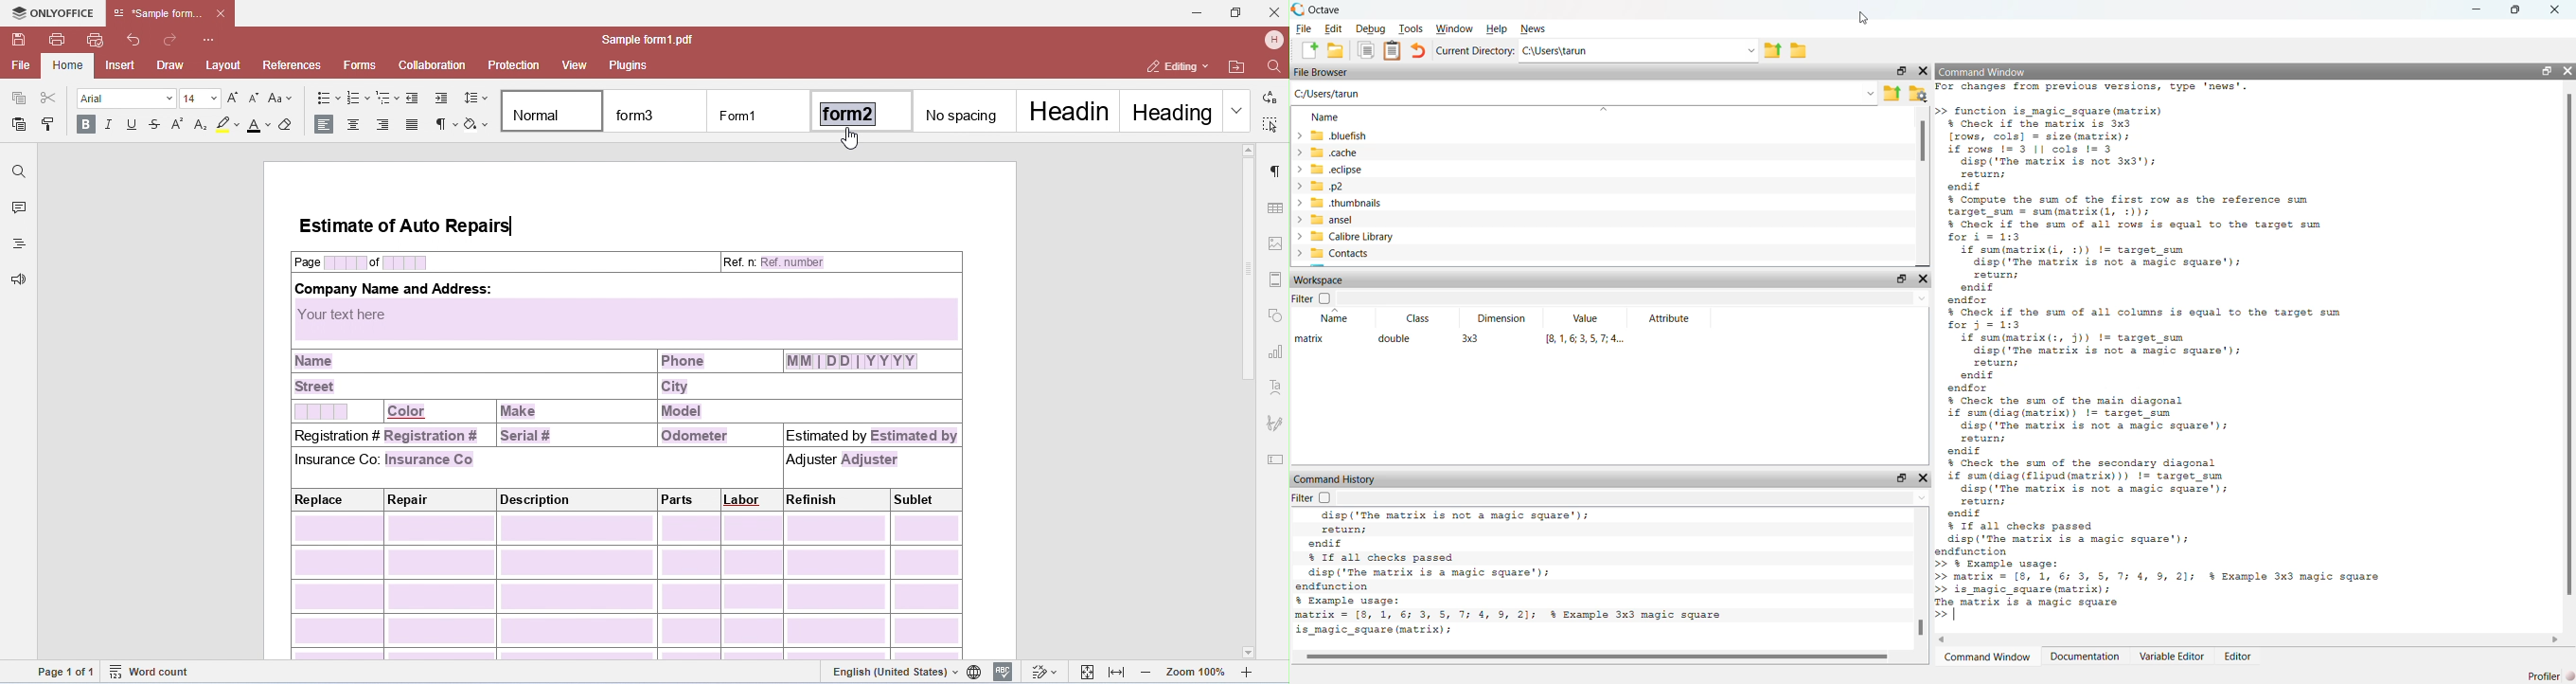 This screenshot has width=2576, height=700. Describe the element at coordinates (1918, 93) in the screenshot. I see `folder settings` at that location.